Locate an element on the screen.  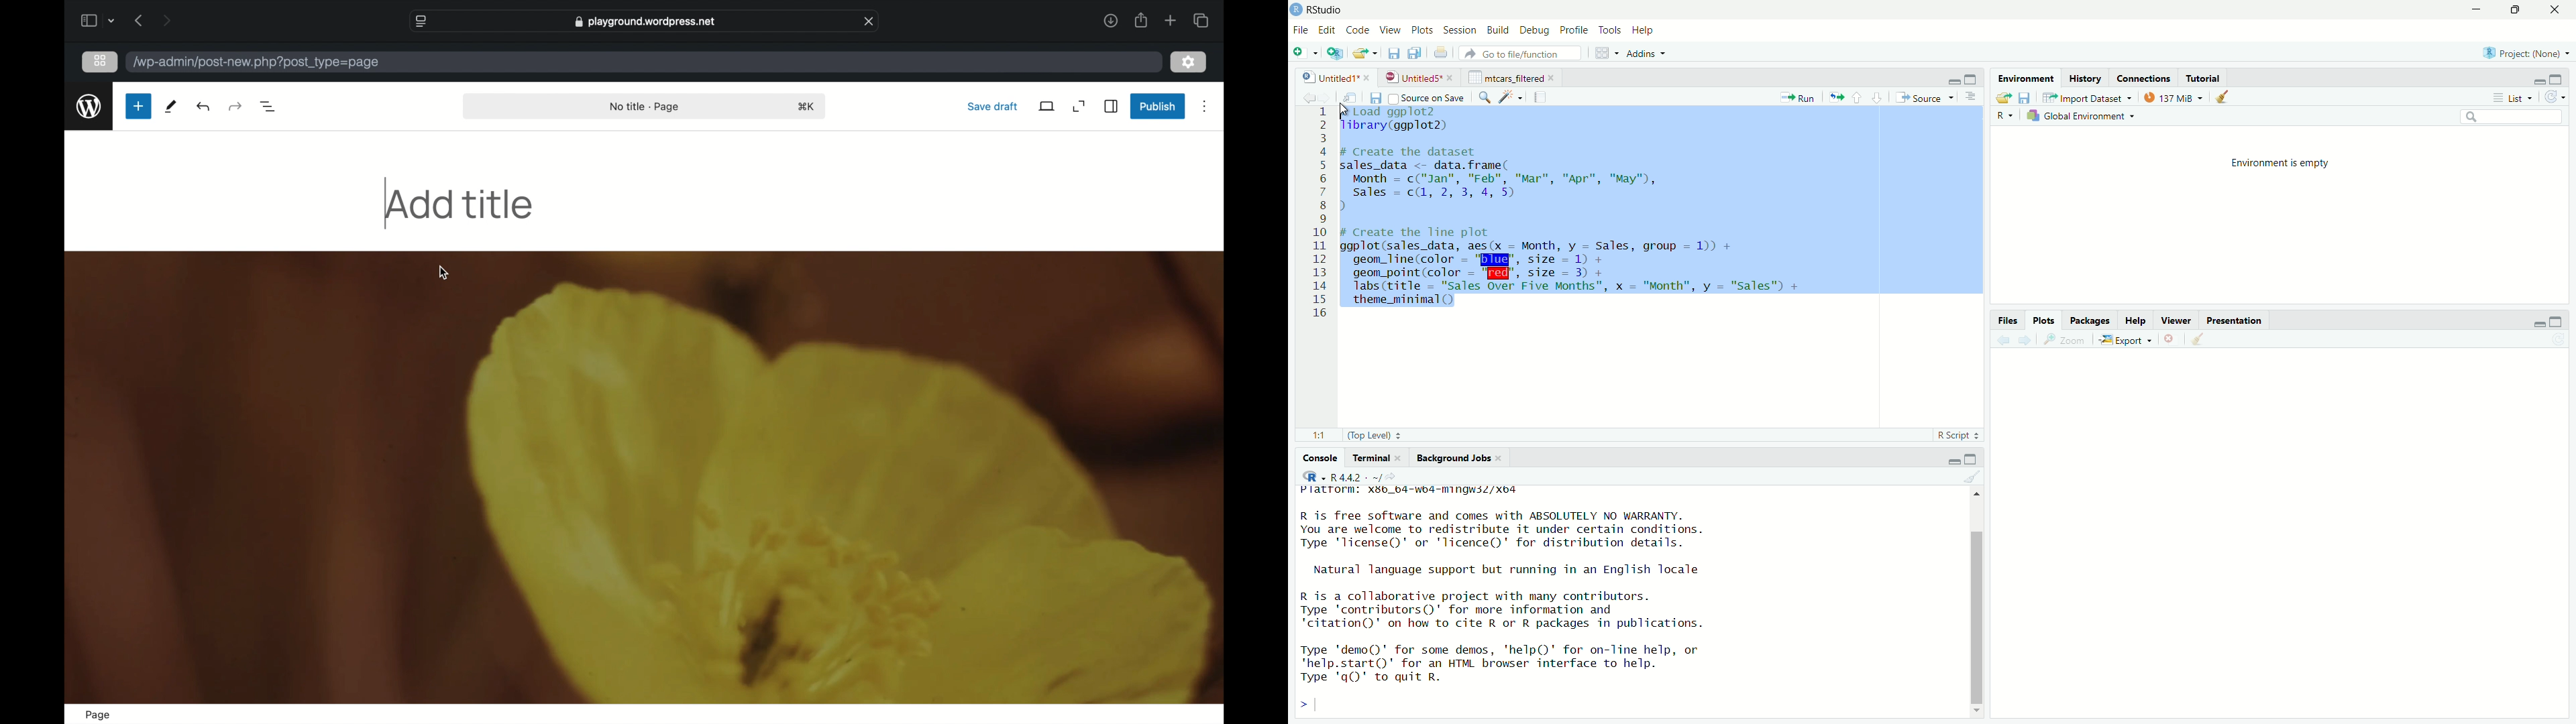
Go to file/function is located at coordinates (1519, 53).